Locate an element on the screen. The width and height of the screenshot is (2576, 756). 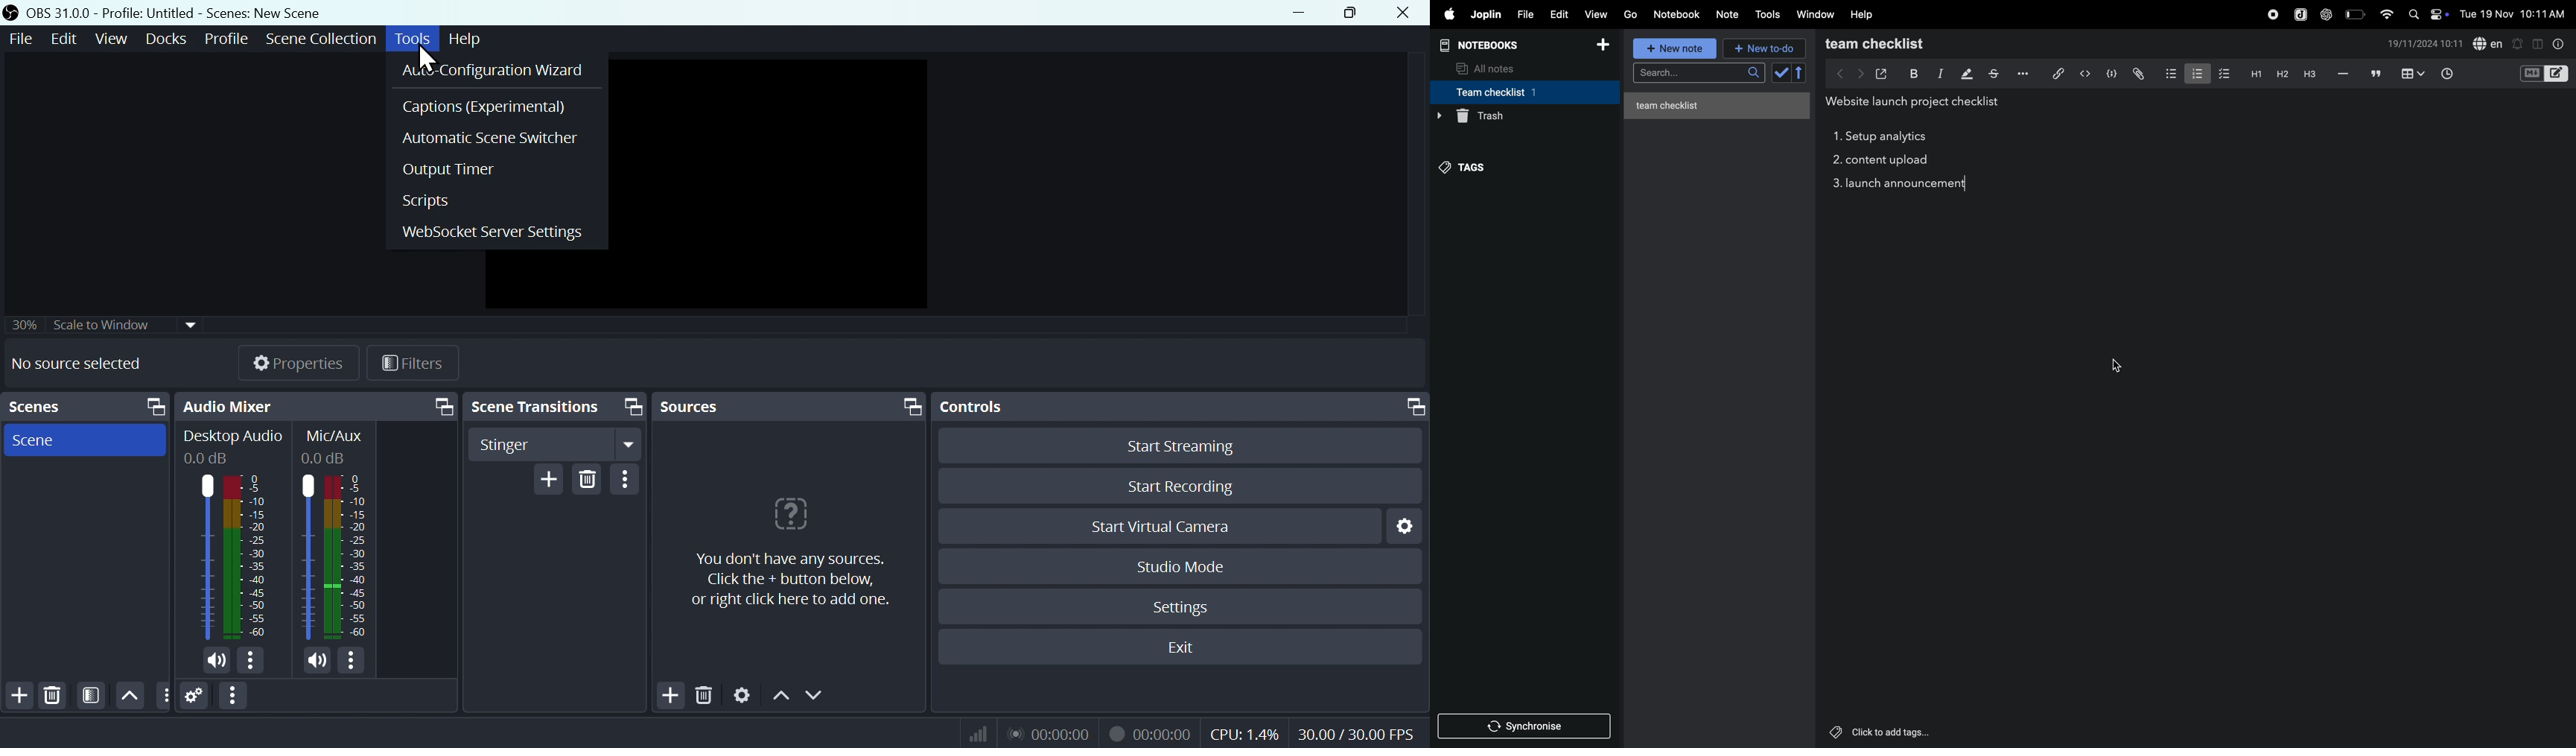
sources is located at coordinates (710, 406).